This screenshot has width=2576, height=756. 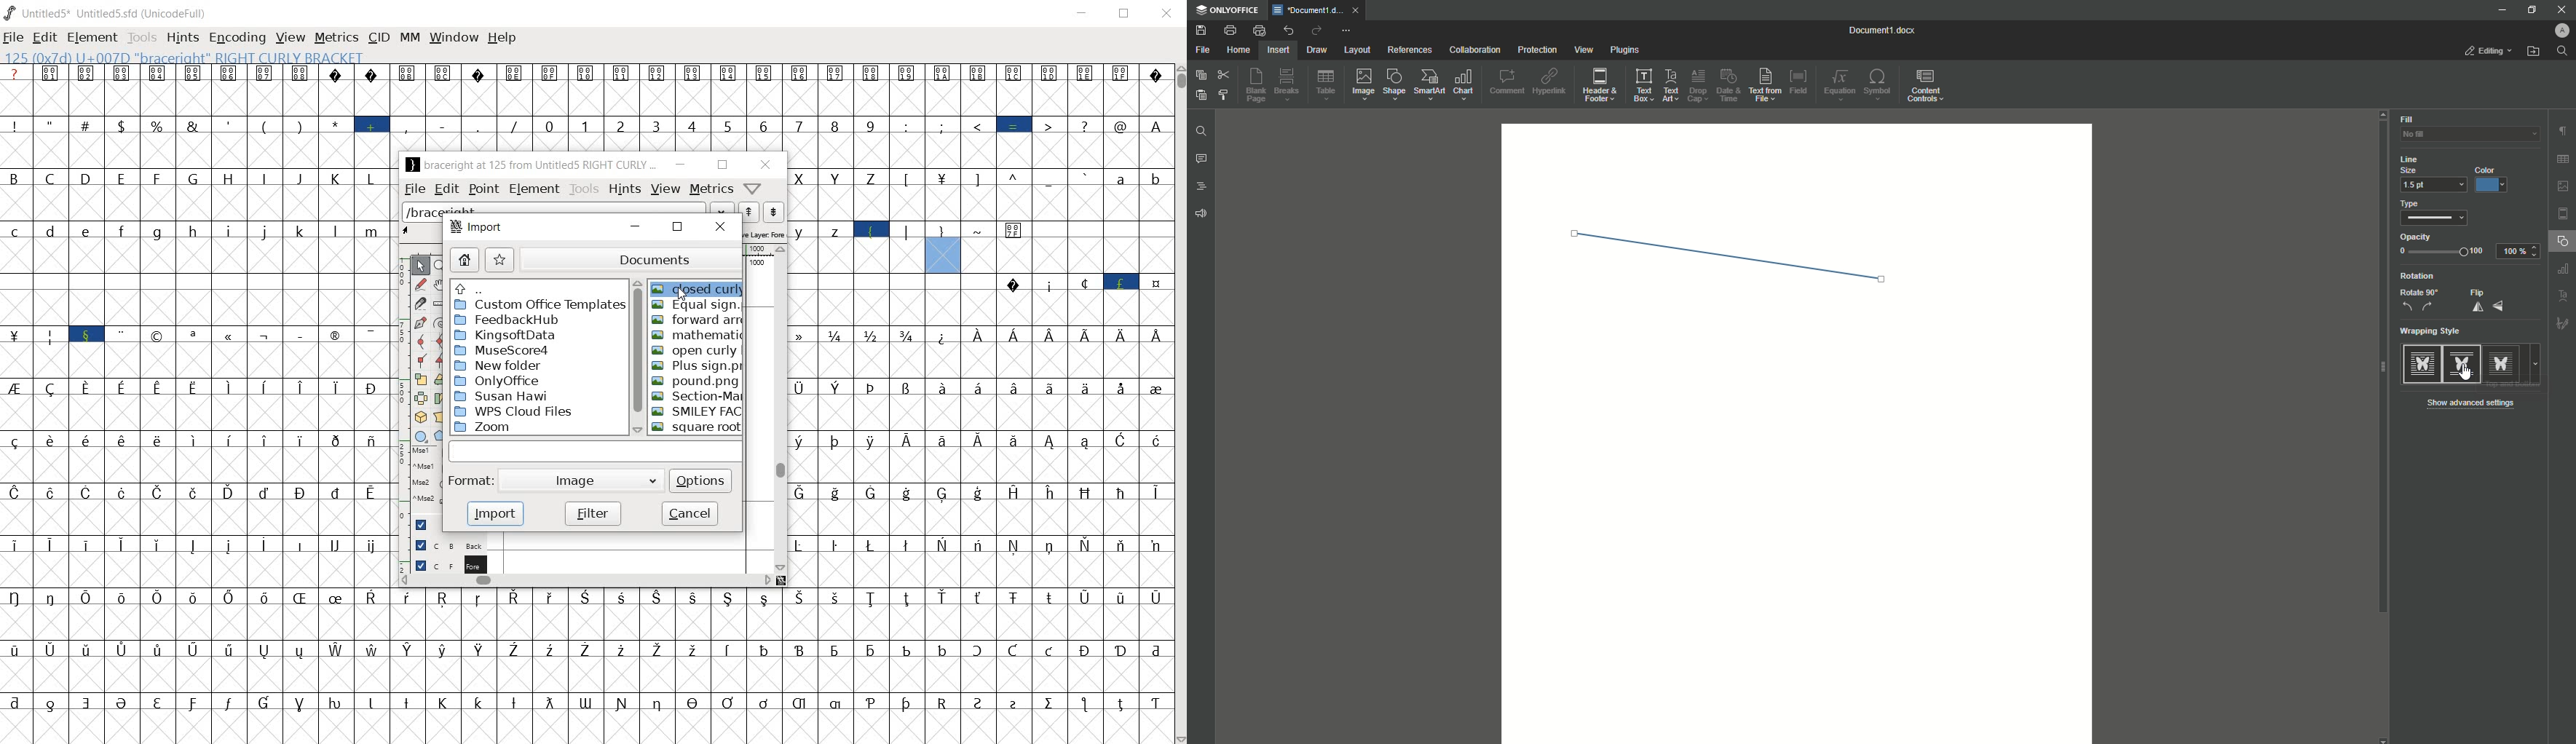 What do you see at coordinates (1875, 30) in the screenshot?
I see `Document1` at bounding box center [1875, 30].